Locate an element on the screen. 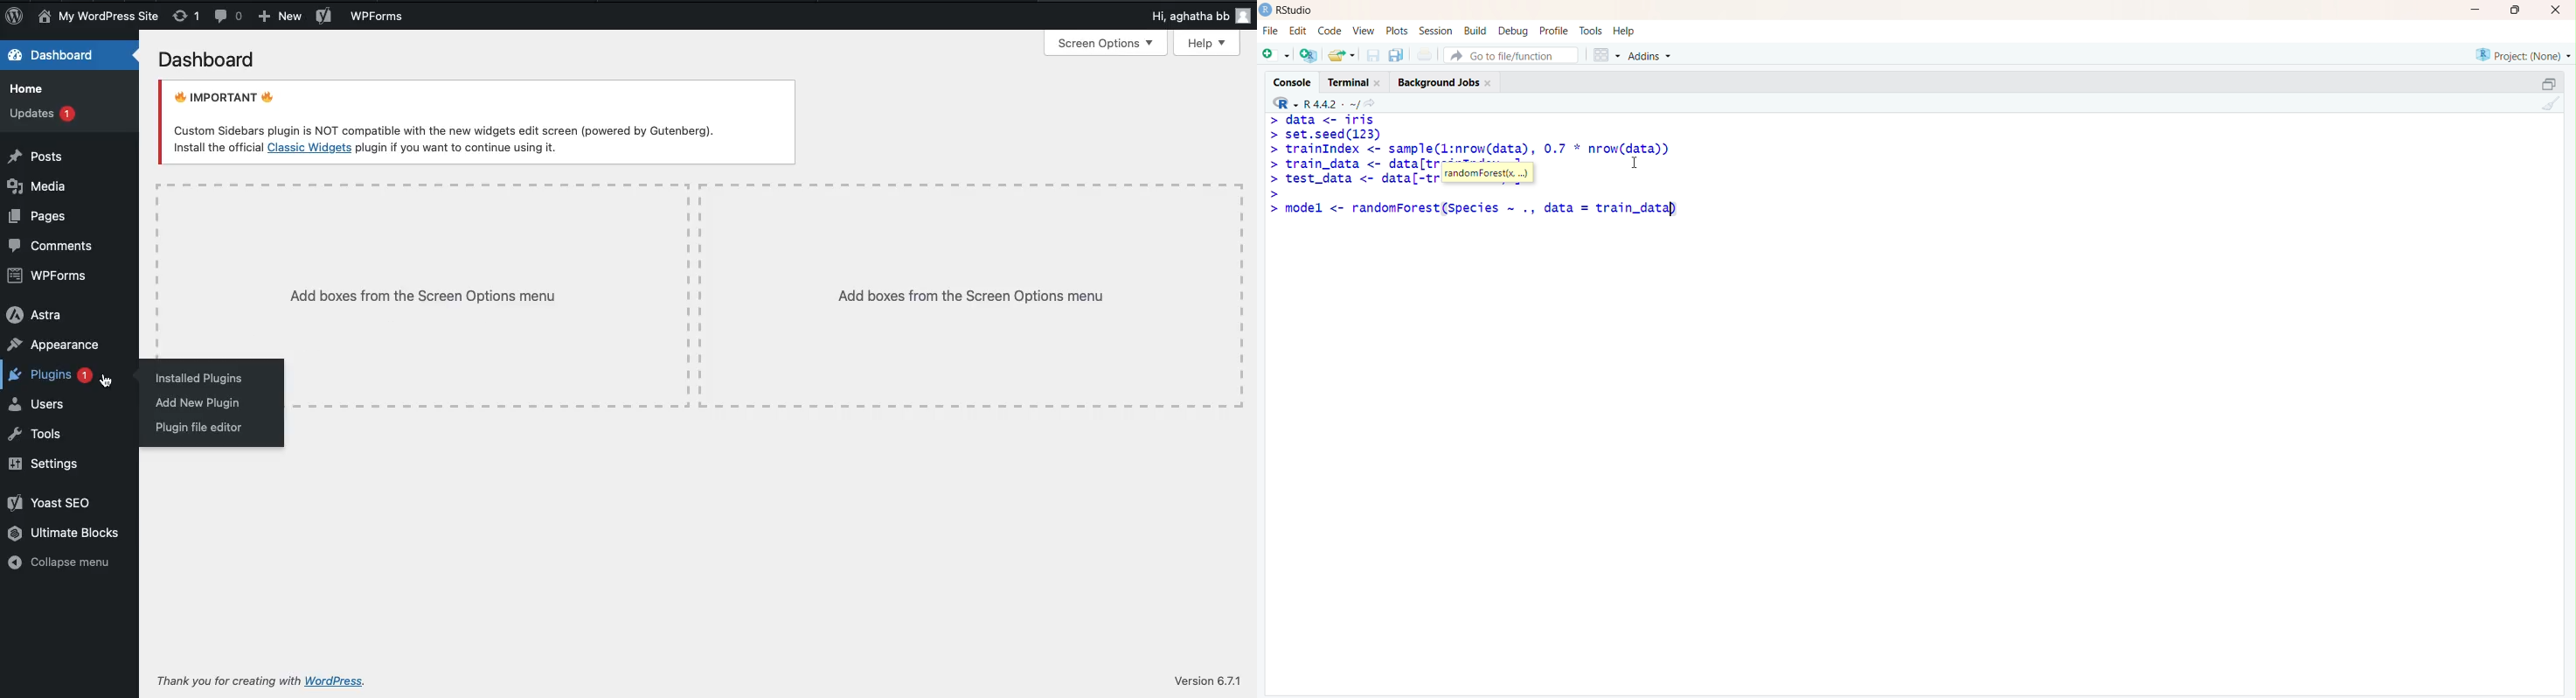 This screenshot has height=700, width=2576. Plots is located at coordinates (1397, 30).